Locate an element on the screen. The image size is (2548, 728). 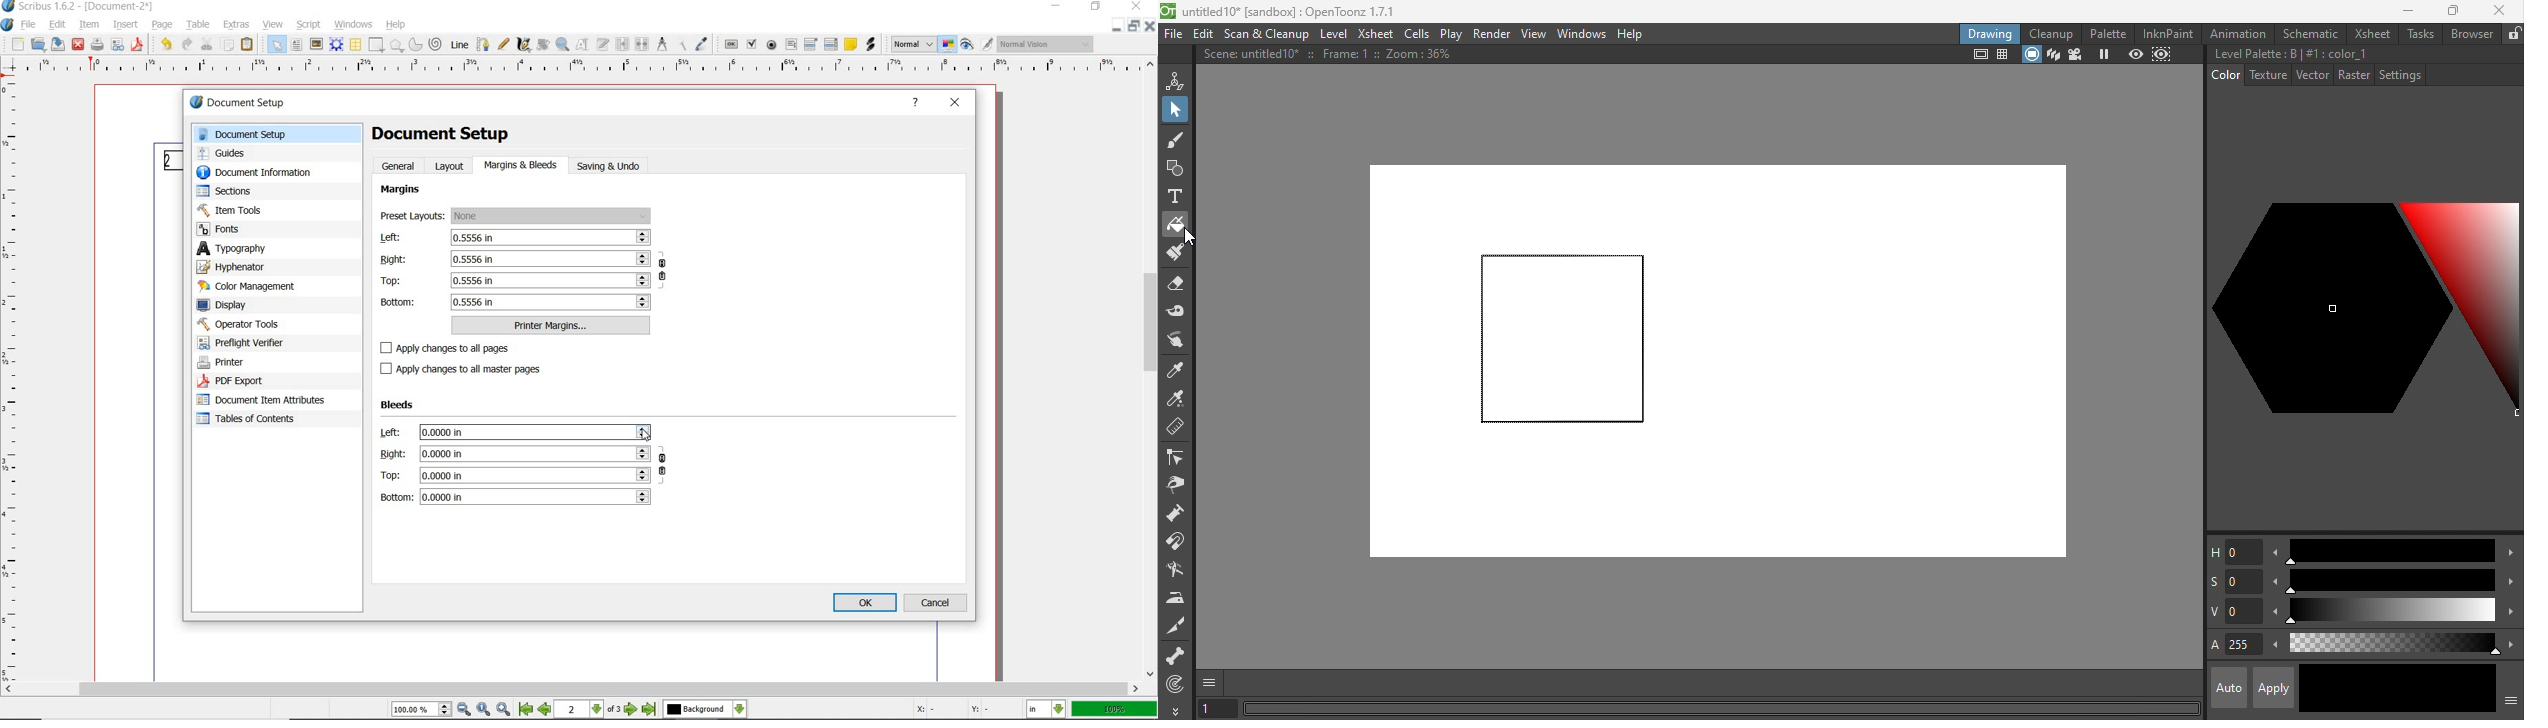
unlink text frames is located at coordinates (642, 44).